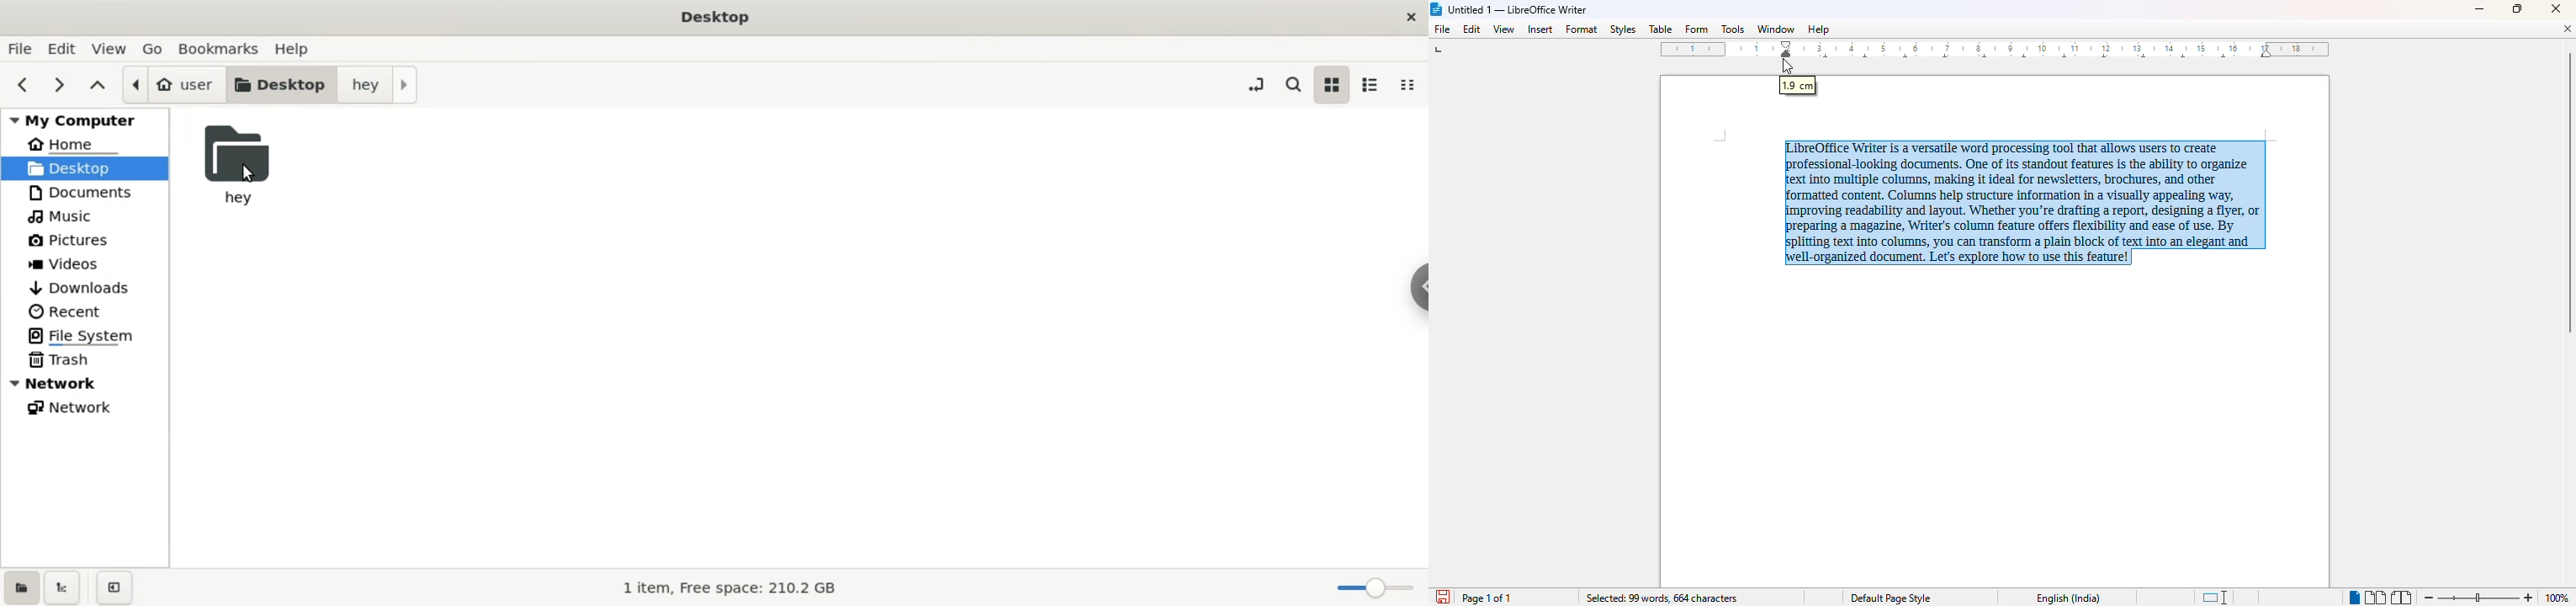 This screenshot has height=616, width=2576. I want to click on show treeview, so click(65, 588).